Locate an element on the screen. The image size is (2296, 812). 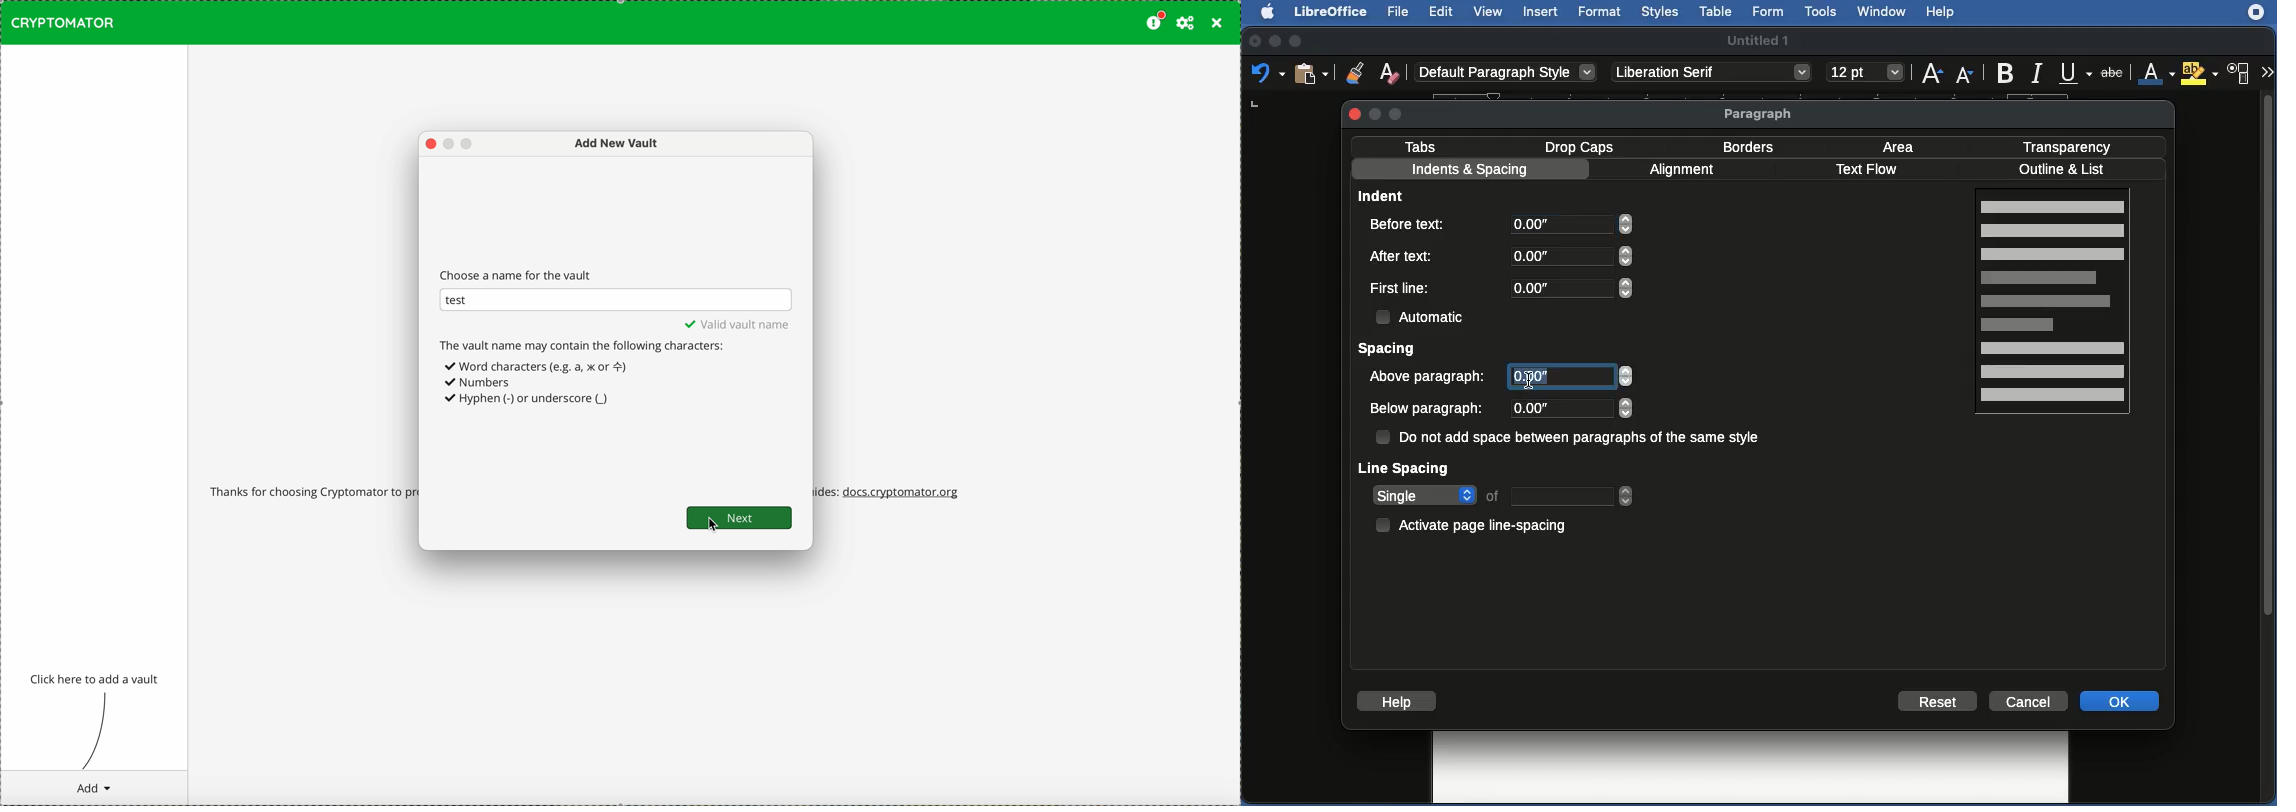
LibreOffice is located at coordinates (1328, 13).